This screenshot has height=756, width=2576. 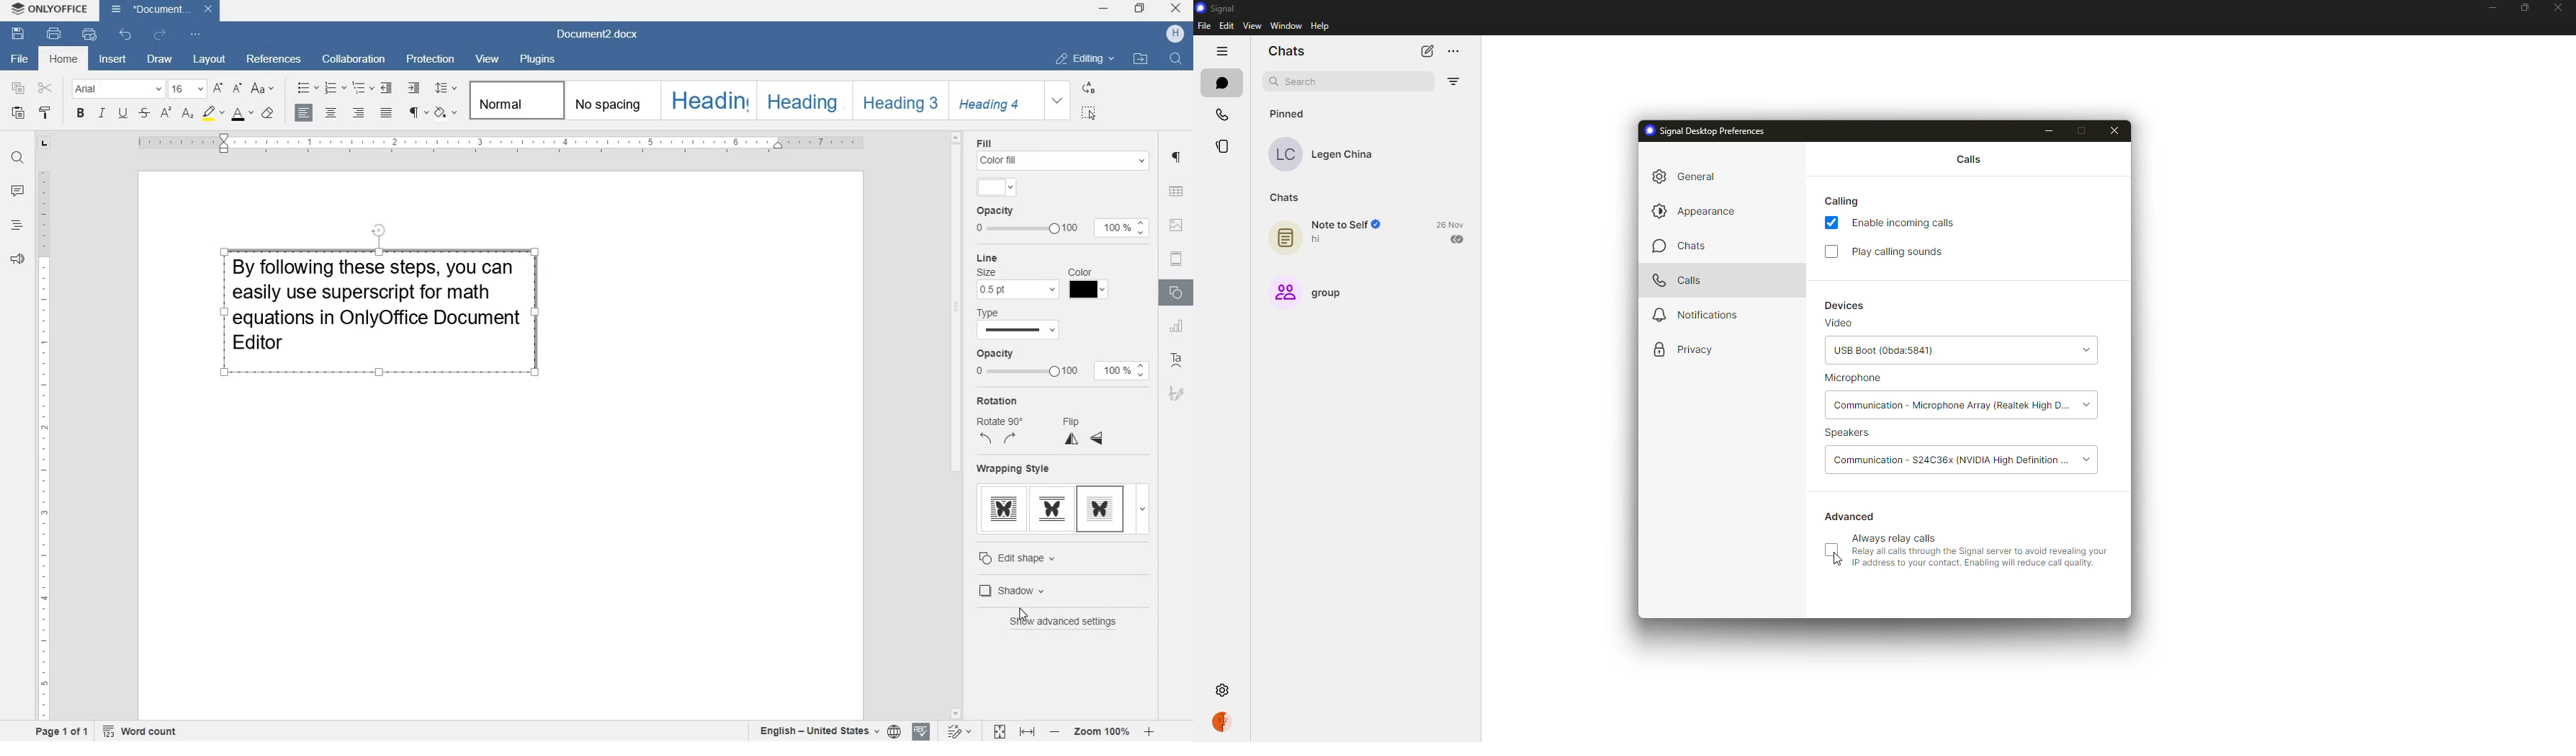 I want to click on enabled, so click(x=1831, y=224).